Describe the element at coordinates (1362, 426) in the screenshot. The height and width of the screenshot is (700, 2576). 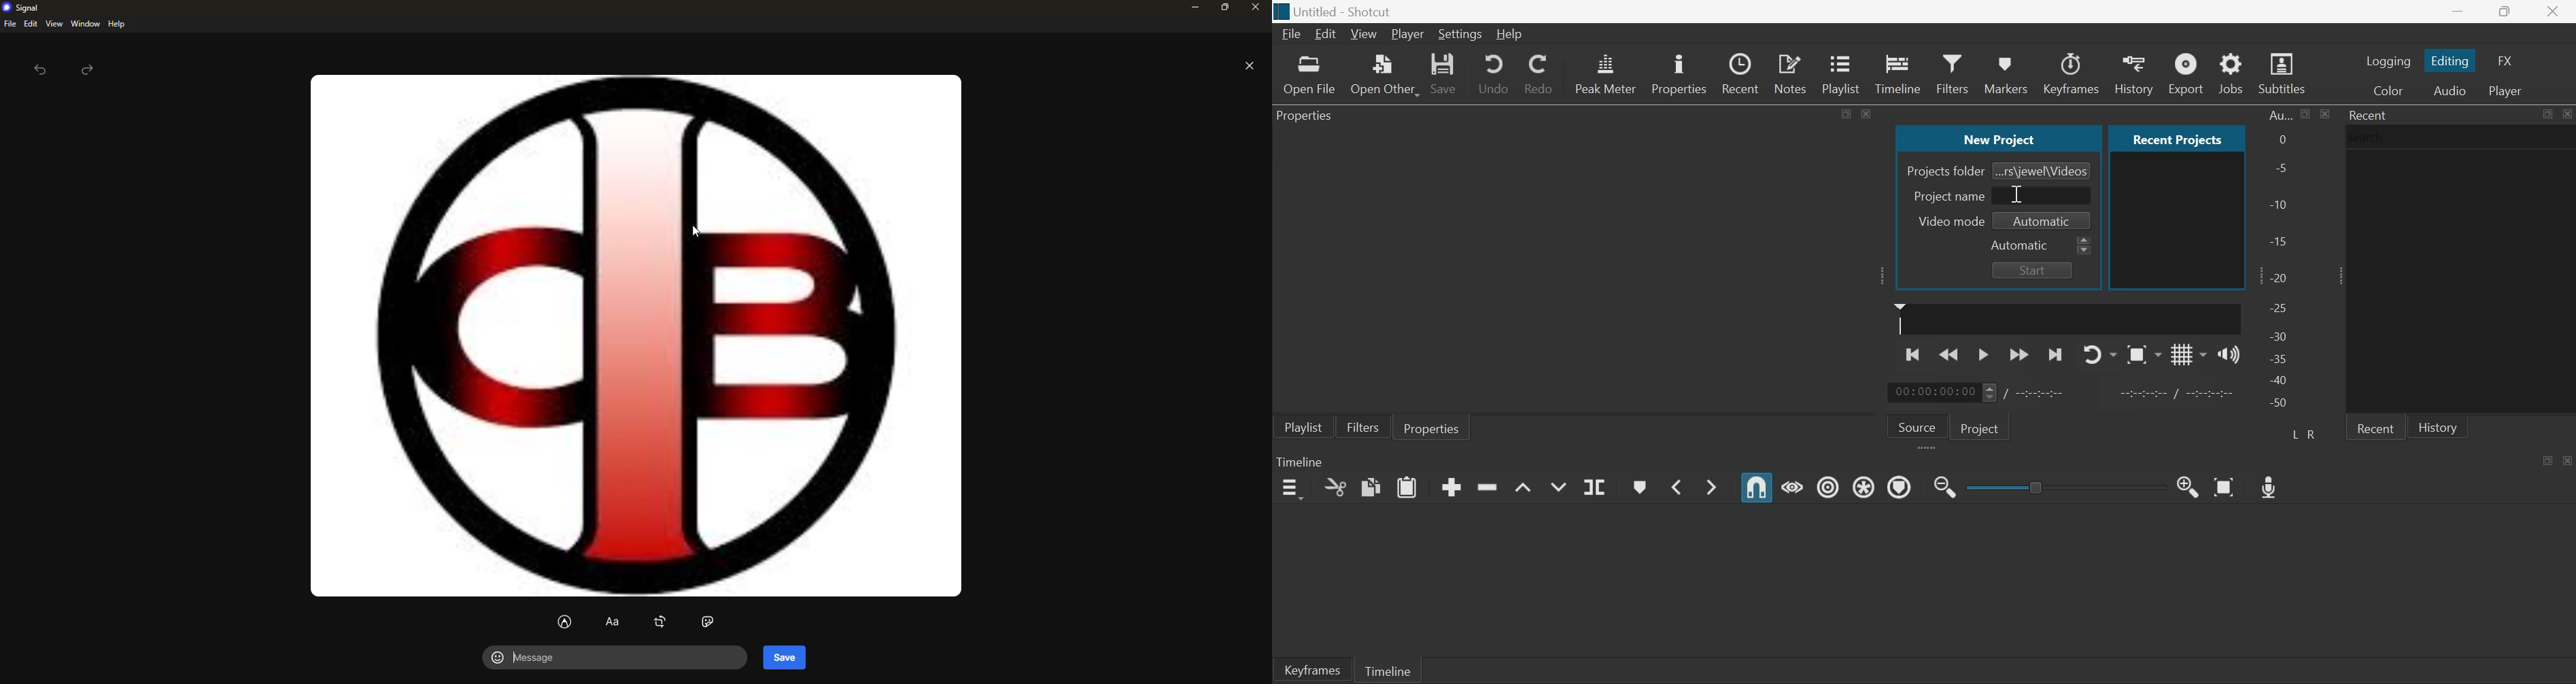
I see `Filters` at that location.